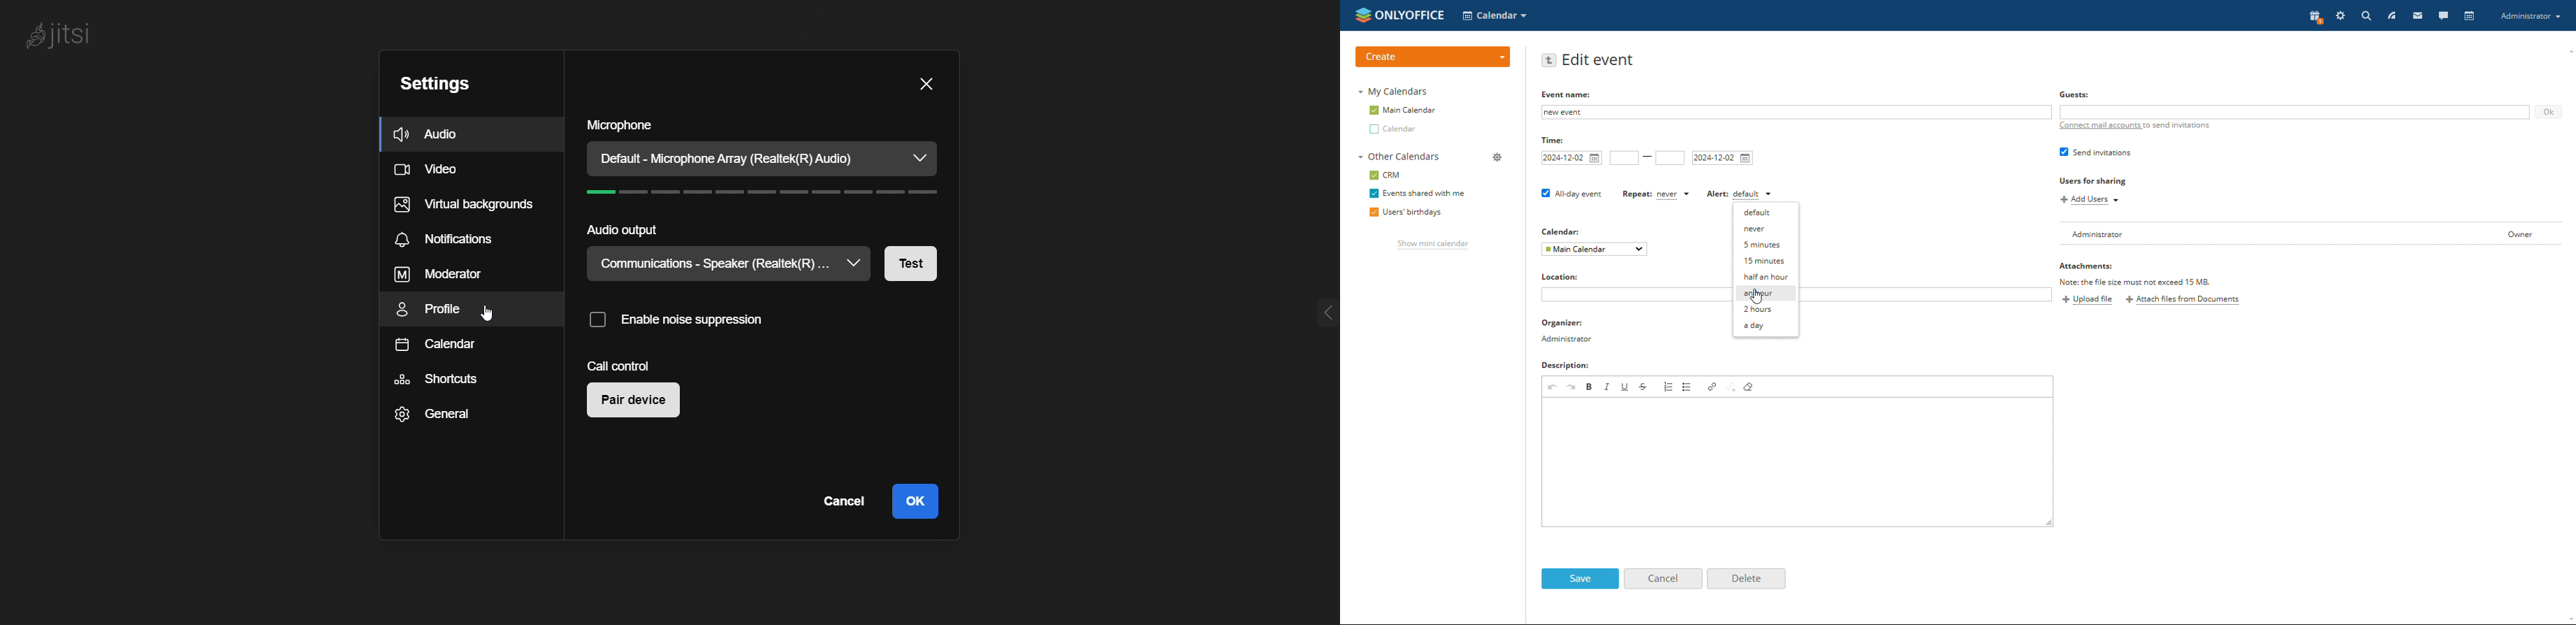 The width and height of the screenshot is (2576, 644). What do you see at coordinates (1571, 386) in the screenshot?
I see `redo` at bounding box center [1571, 386].